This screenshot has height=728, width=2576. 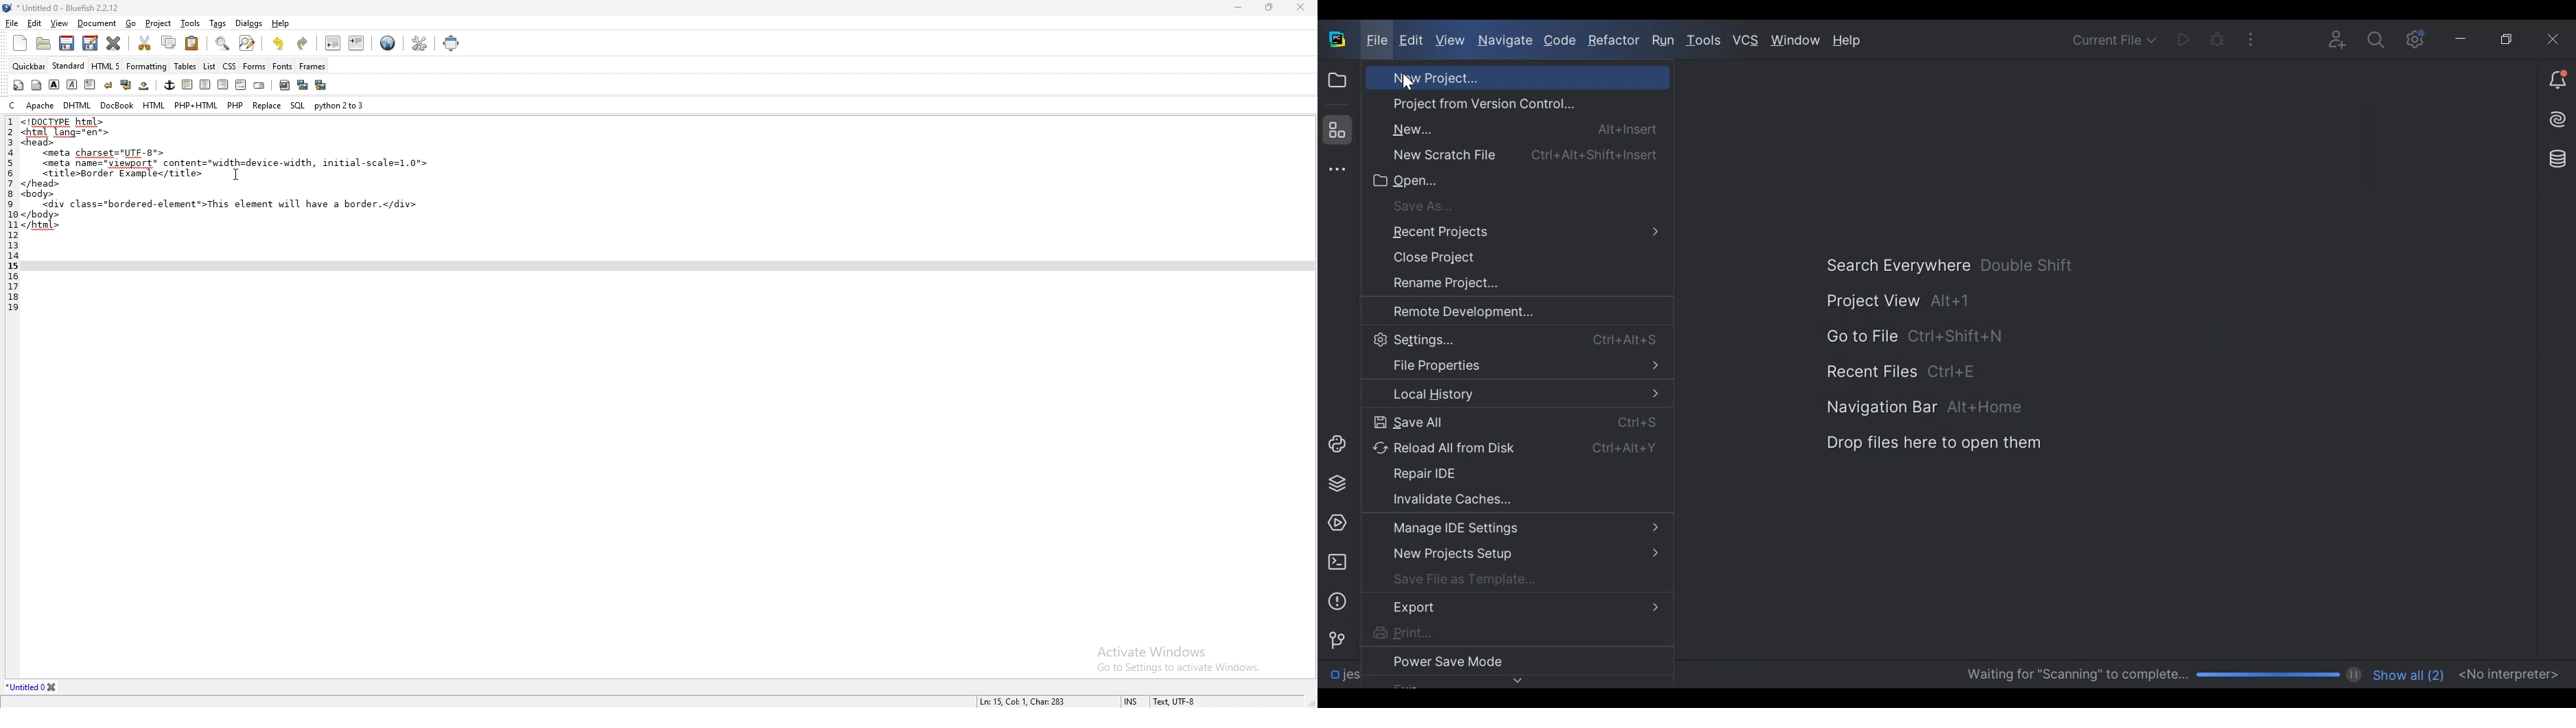 I want to click on Settings, so click(x=2416, y=41).